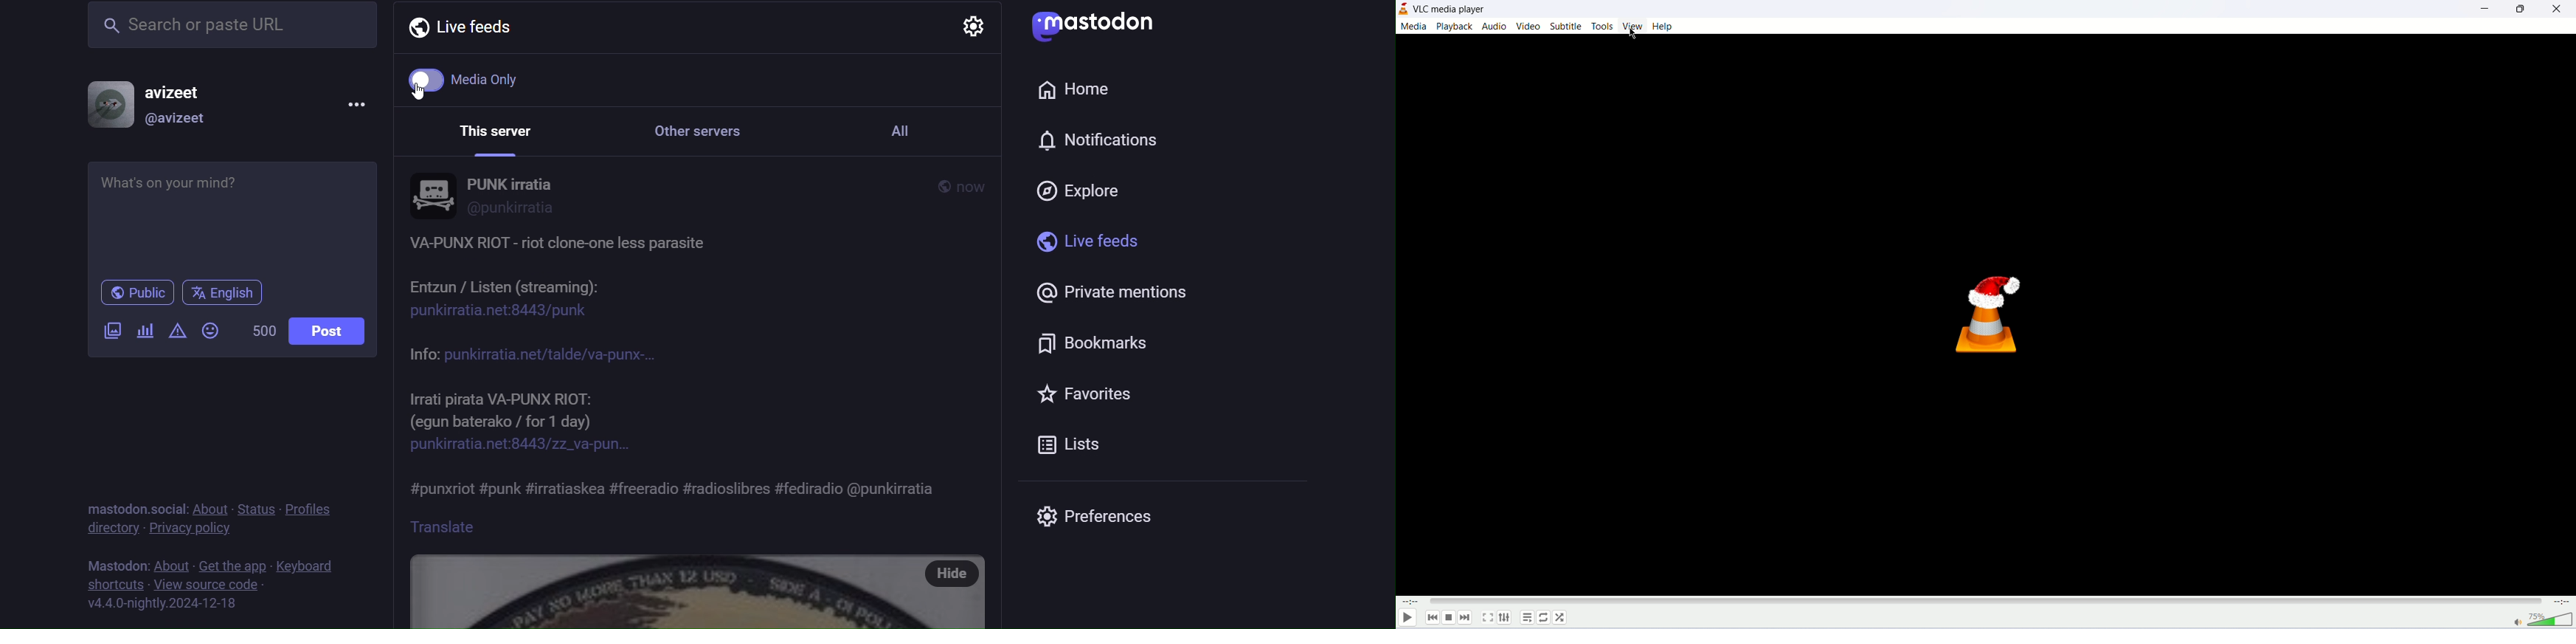  I want to click on image, so click(660, 591).